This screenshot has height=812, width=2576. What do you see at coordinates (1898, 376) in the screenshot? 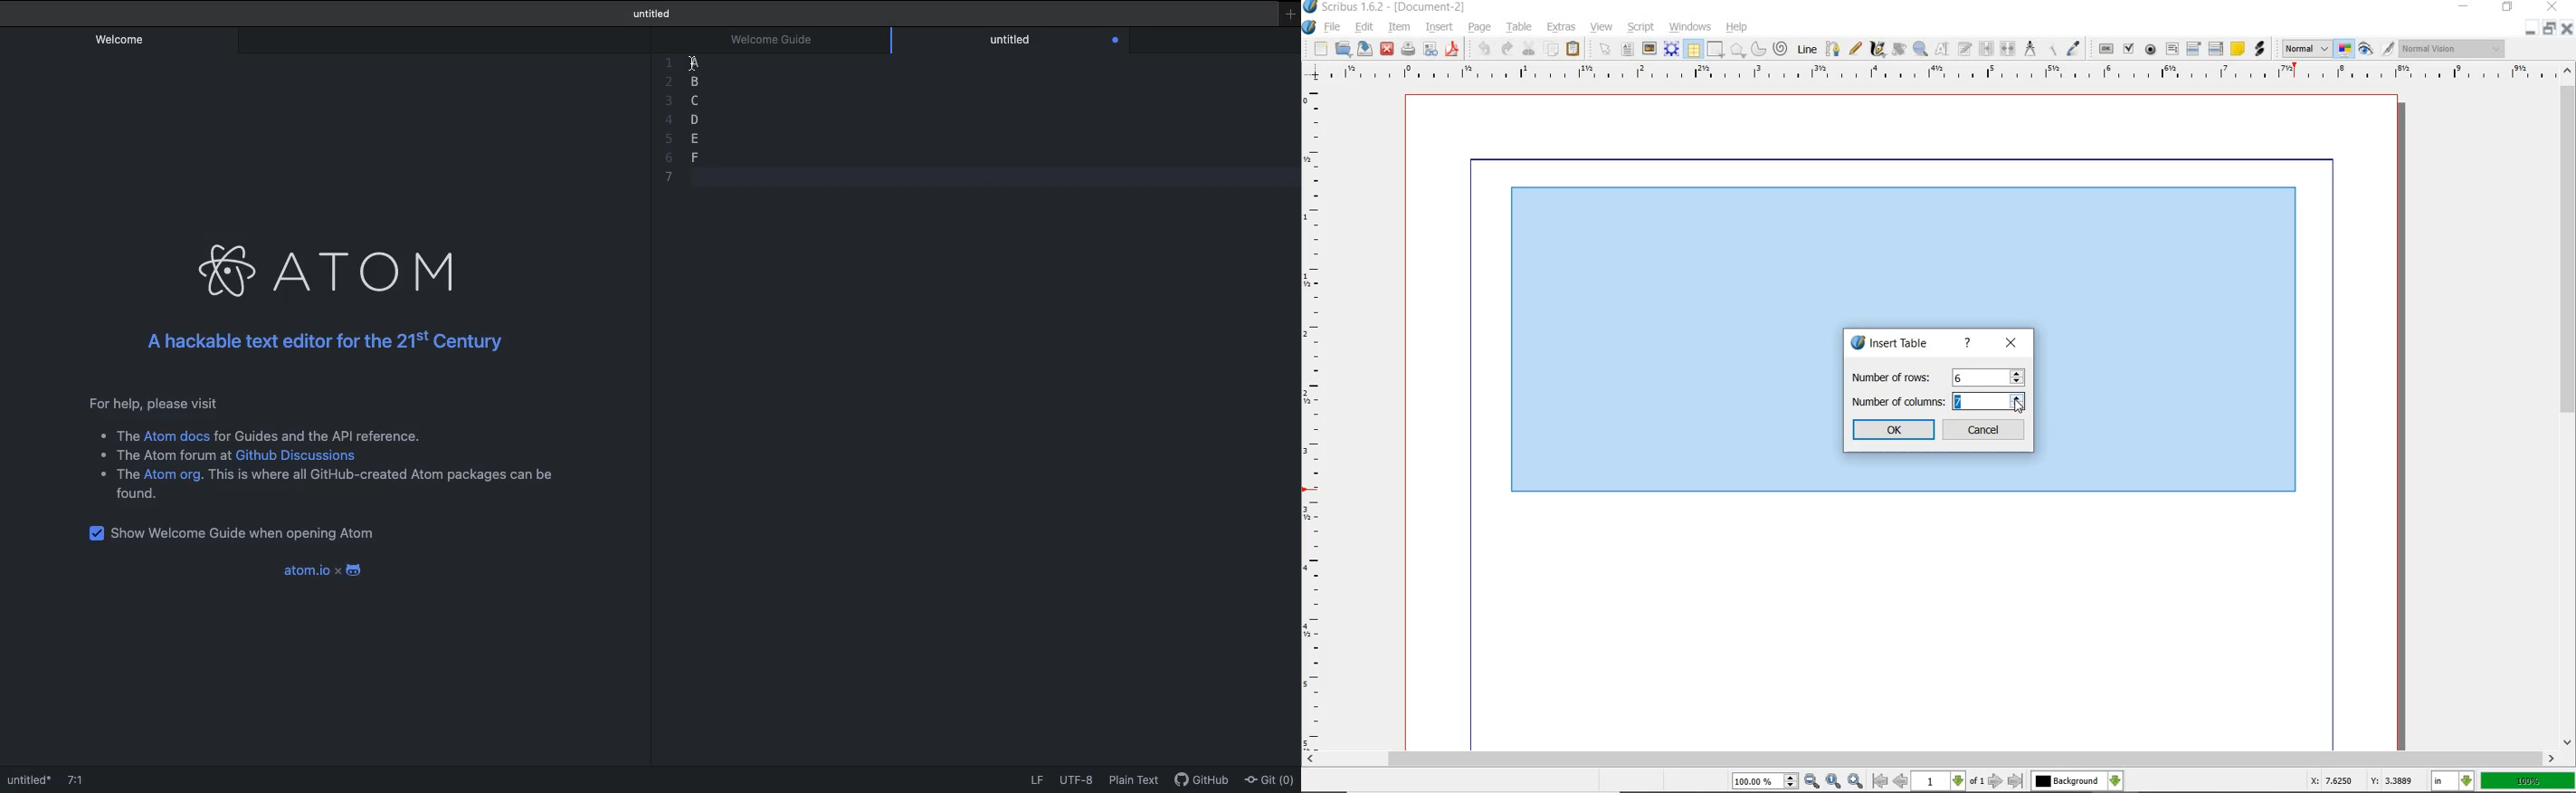
I see `Number of rows:` at bounding box center [1898, 376].